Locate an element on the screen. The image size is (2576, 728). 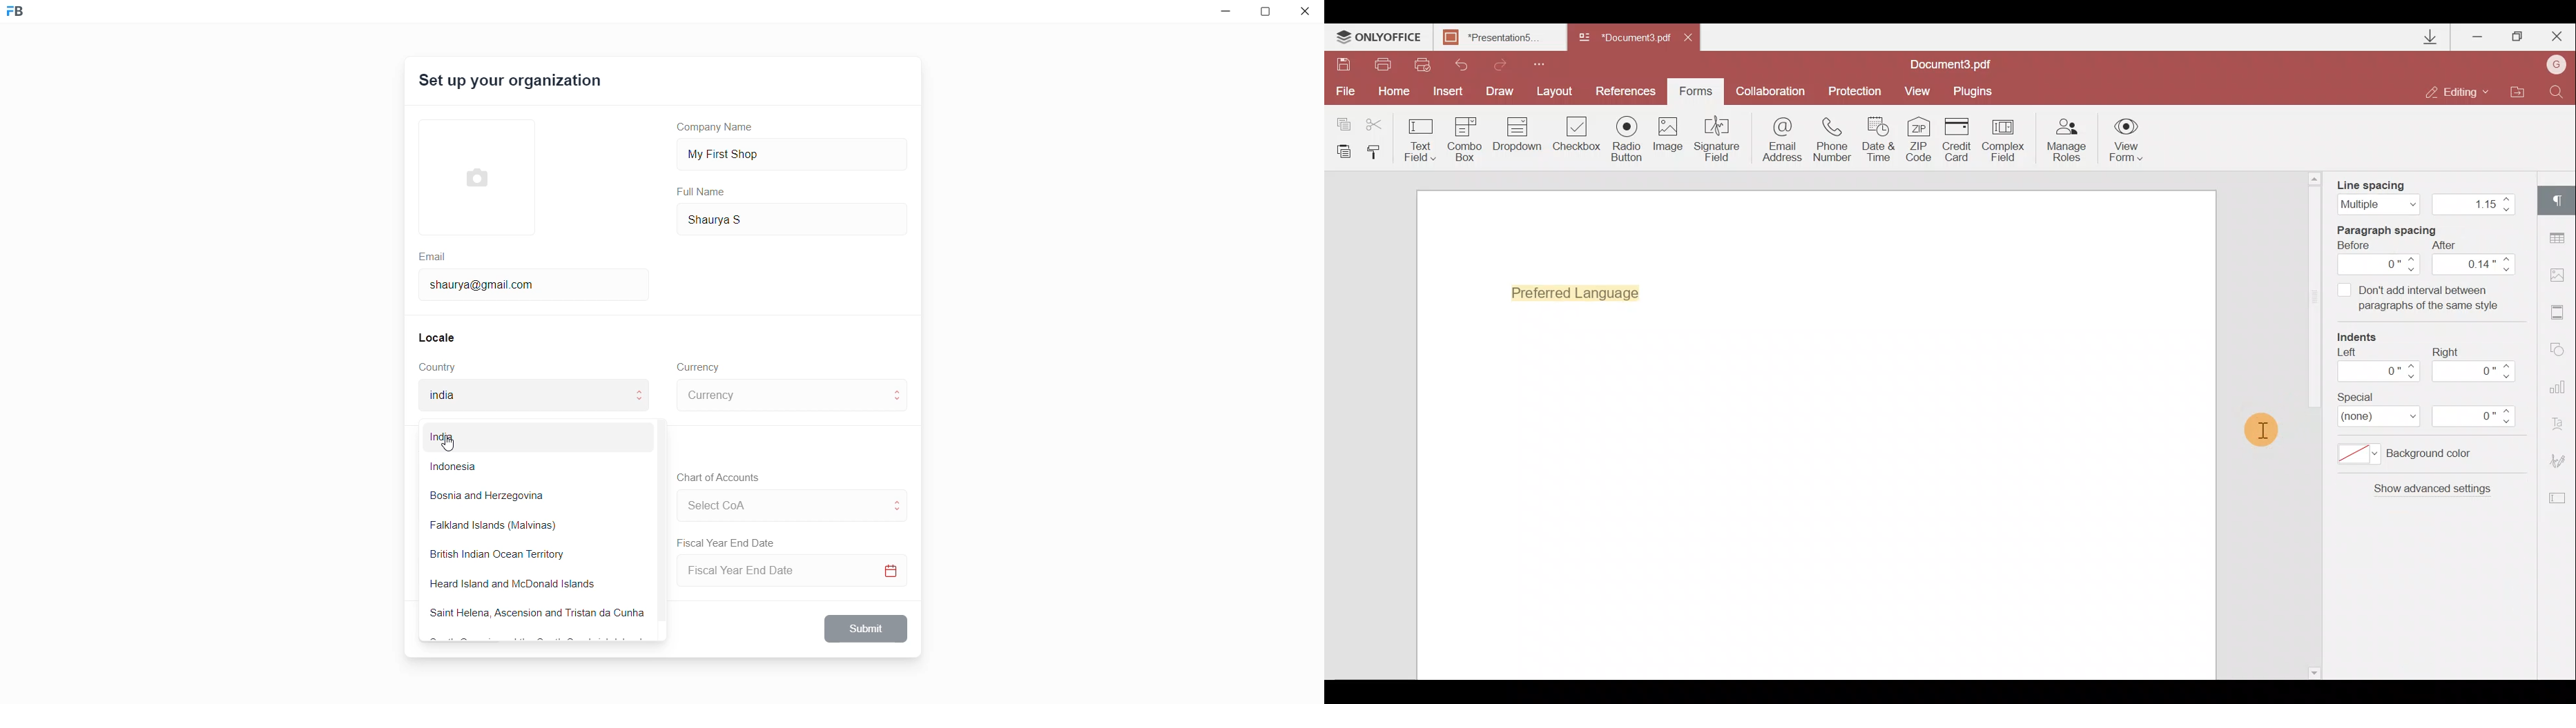
Fiscal Year End Date is located at coordinates (727, 543).